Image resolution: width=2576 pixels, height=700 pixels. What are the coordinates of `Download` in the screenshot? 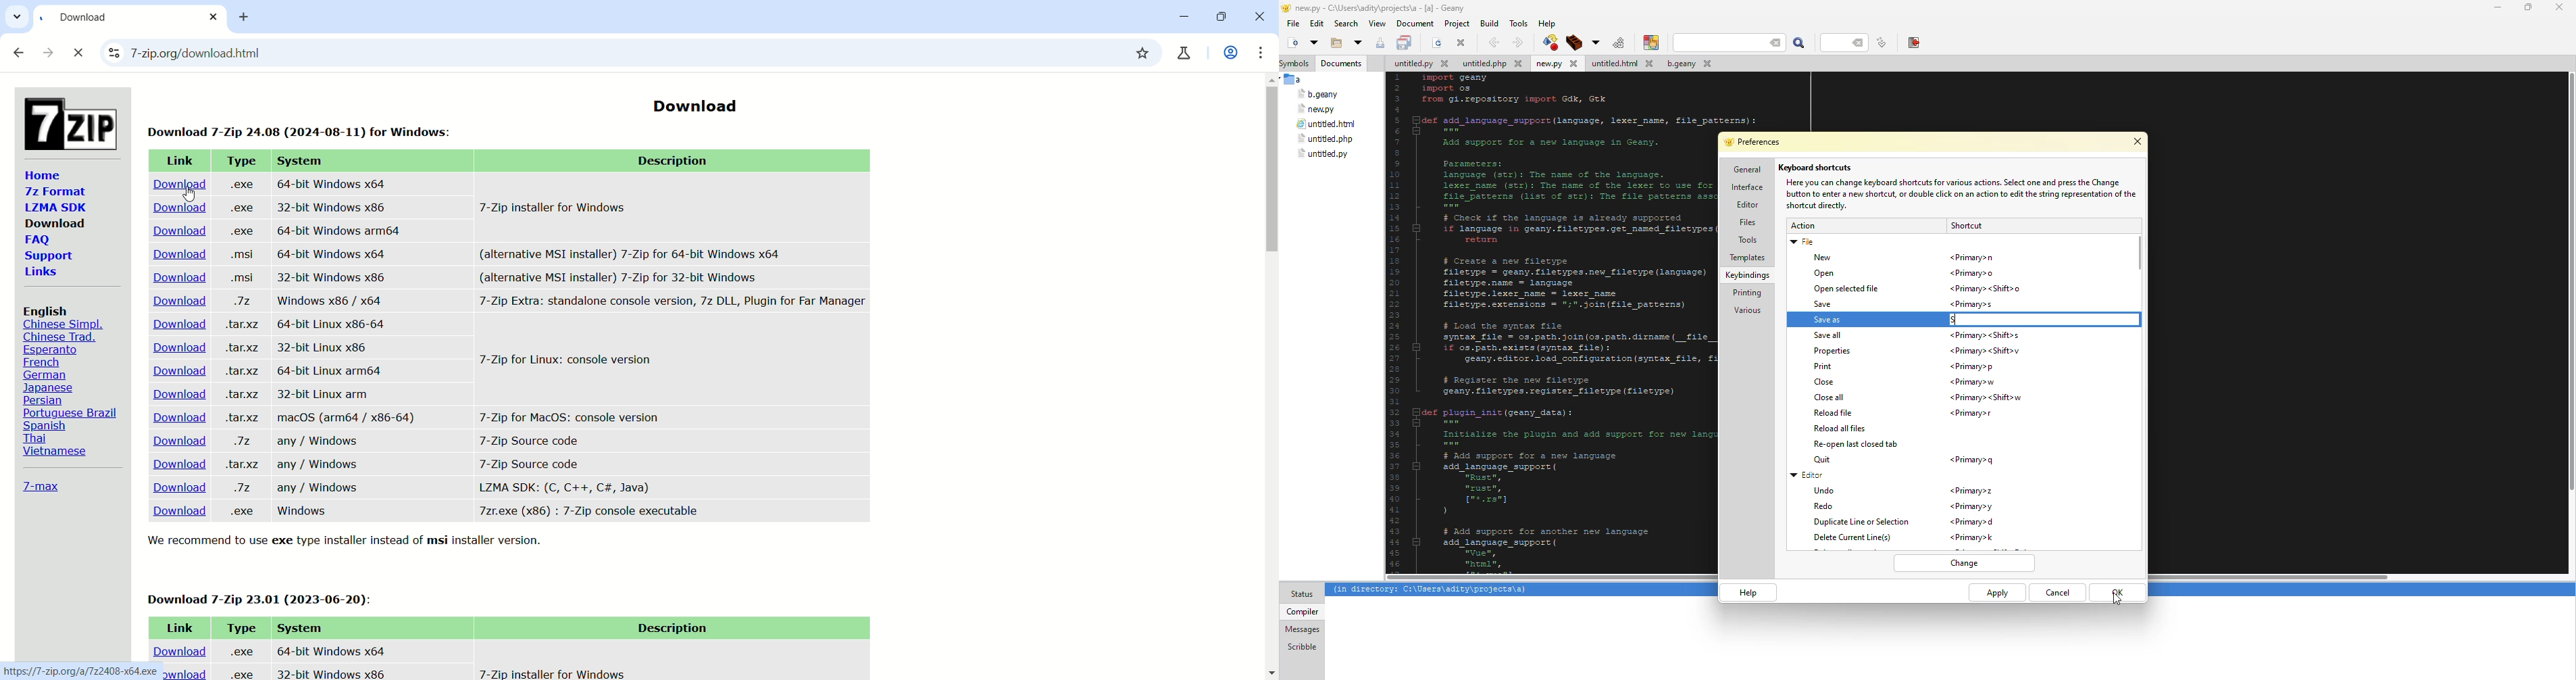 It's located at (693, 101).